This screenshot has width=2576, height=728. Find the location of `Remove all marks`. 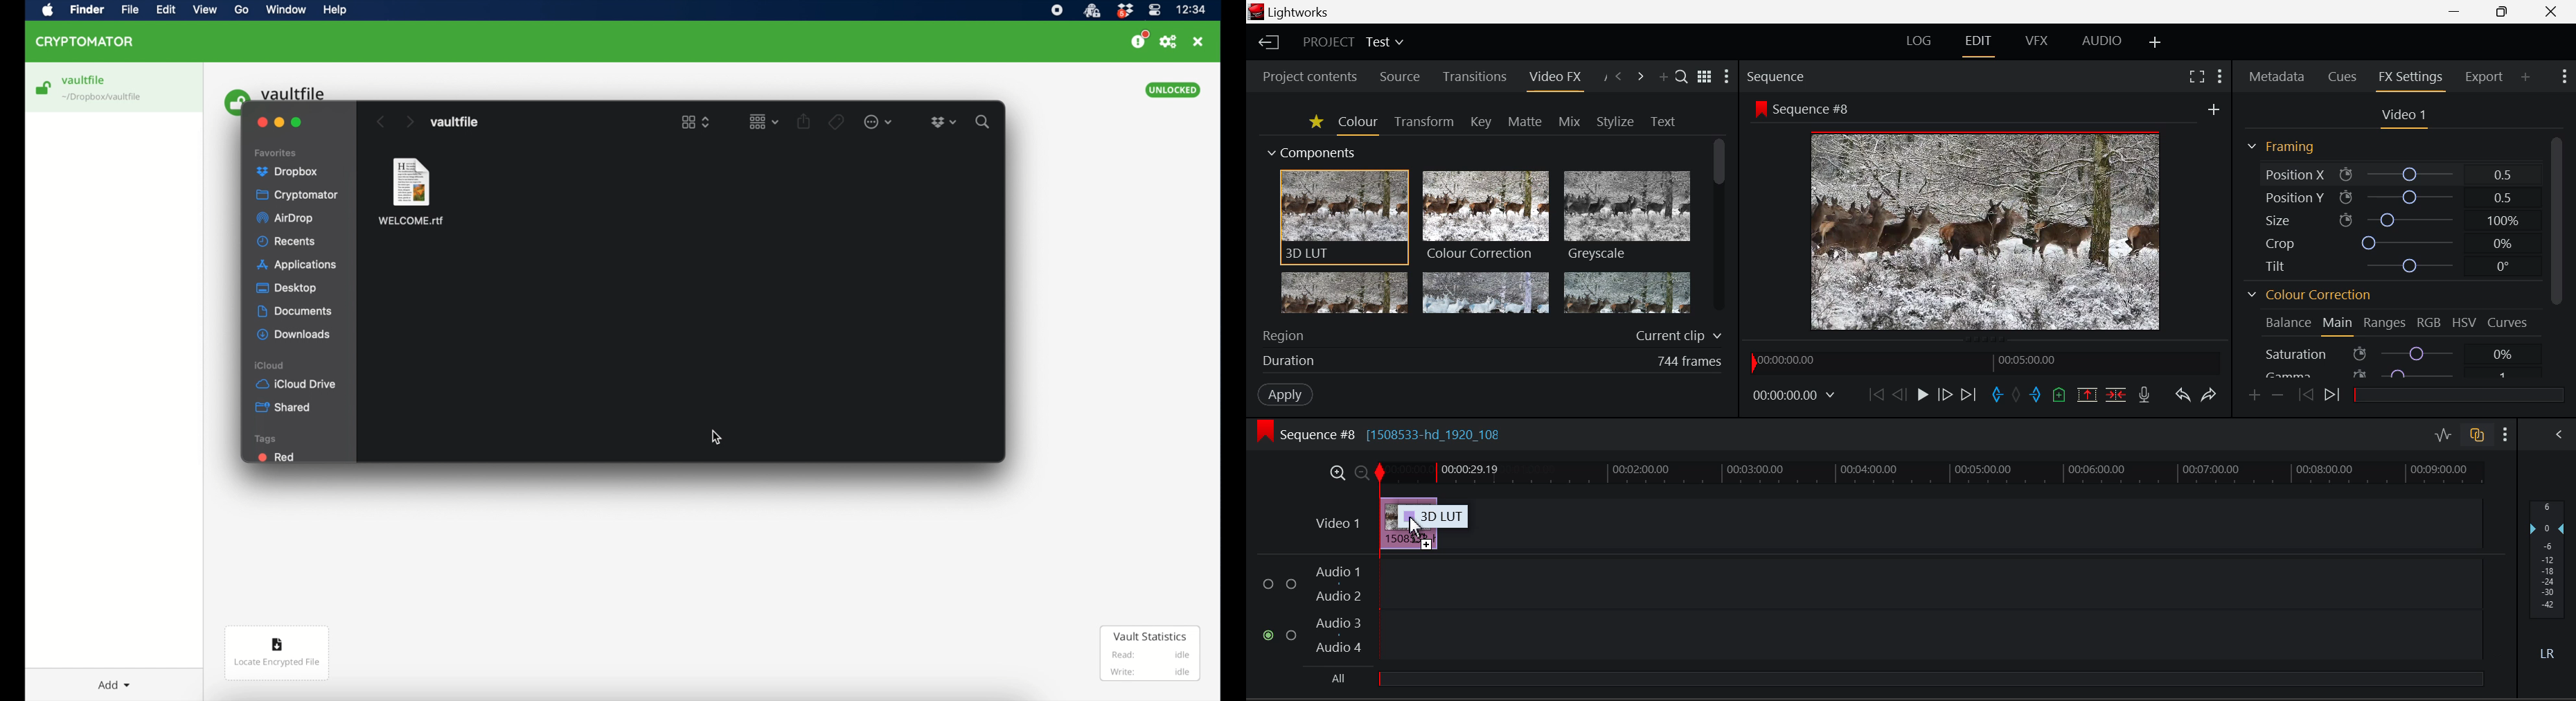

Remove all marks is located at coordinates (2018, 397).